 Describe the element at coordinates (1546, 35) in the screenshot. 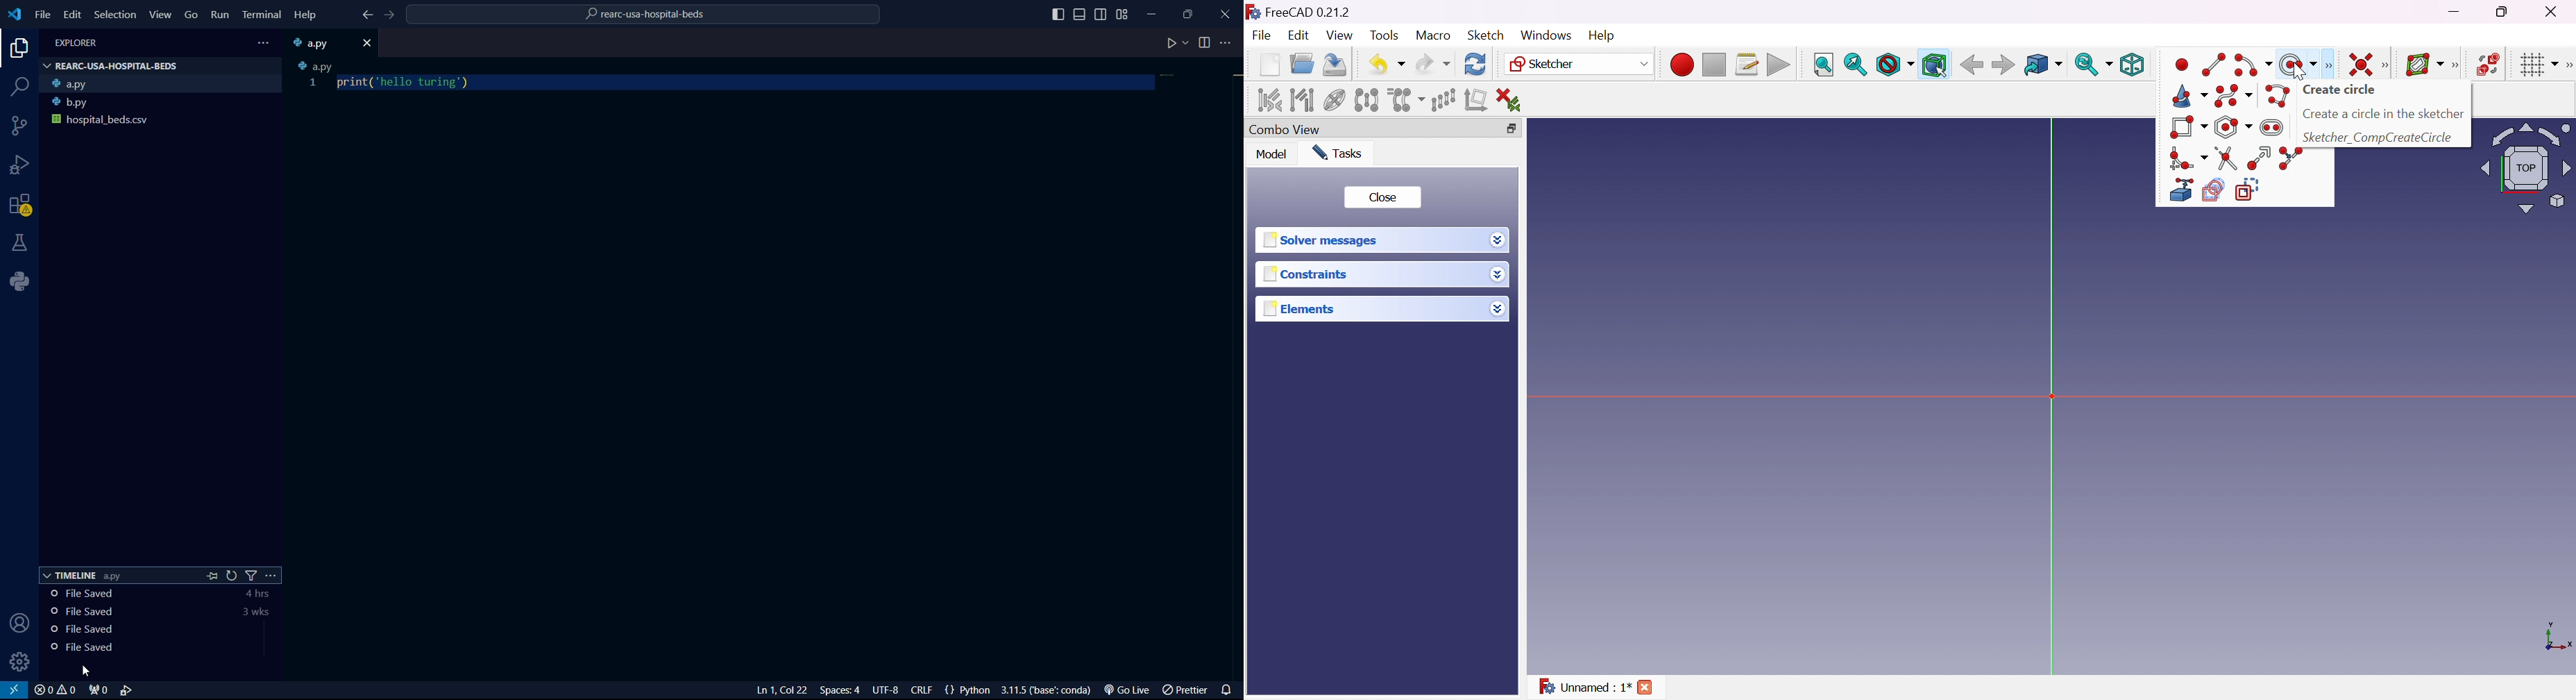

I see `Windows` at that location.